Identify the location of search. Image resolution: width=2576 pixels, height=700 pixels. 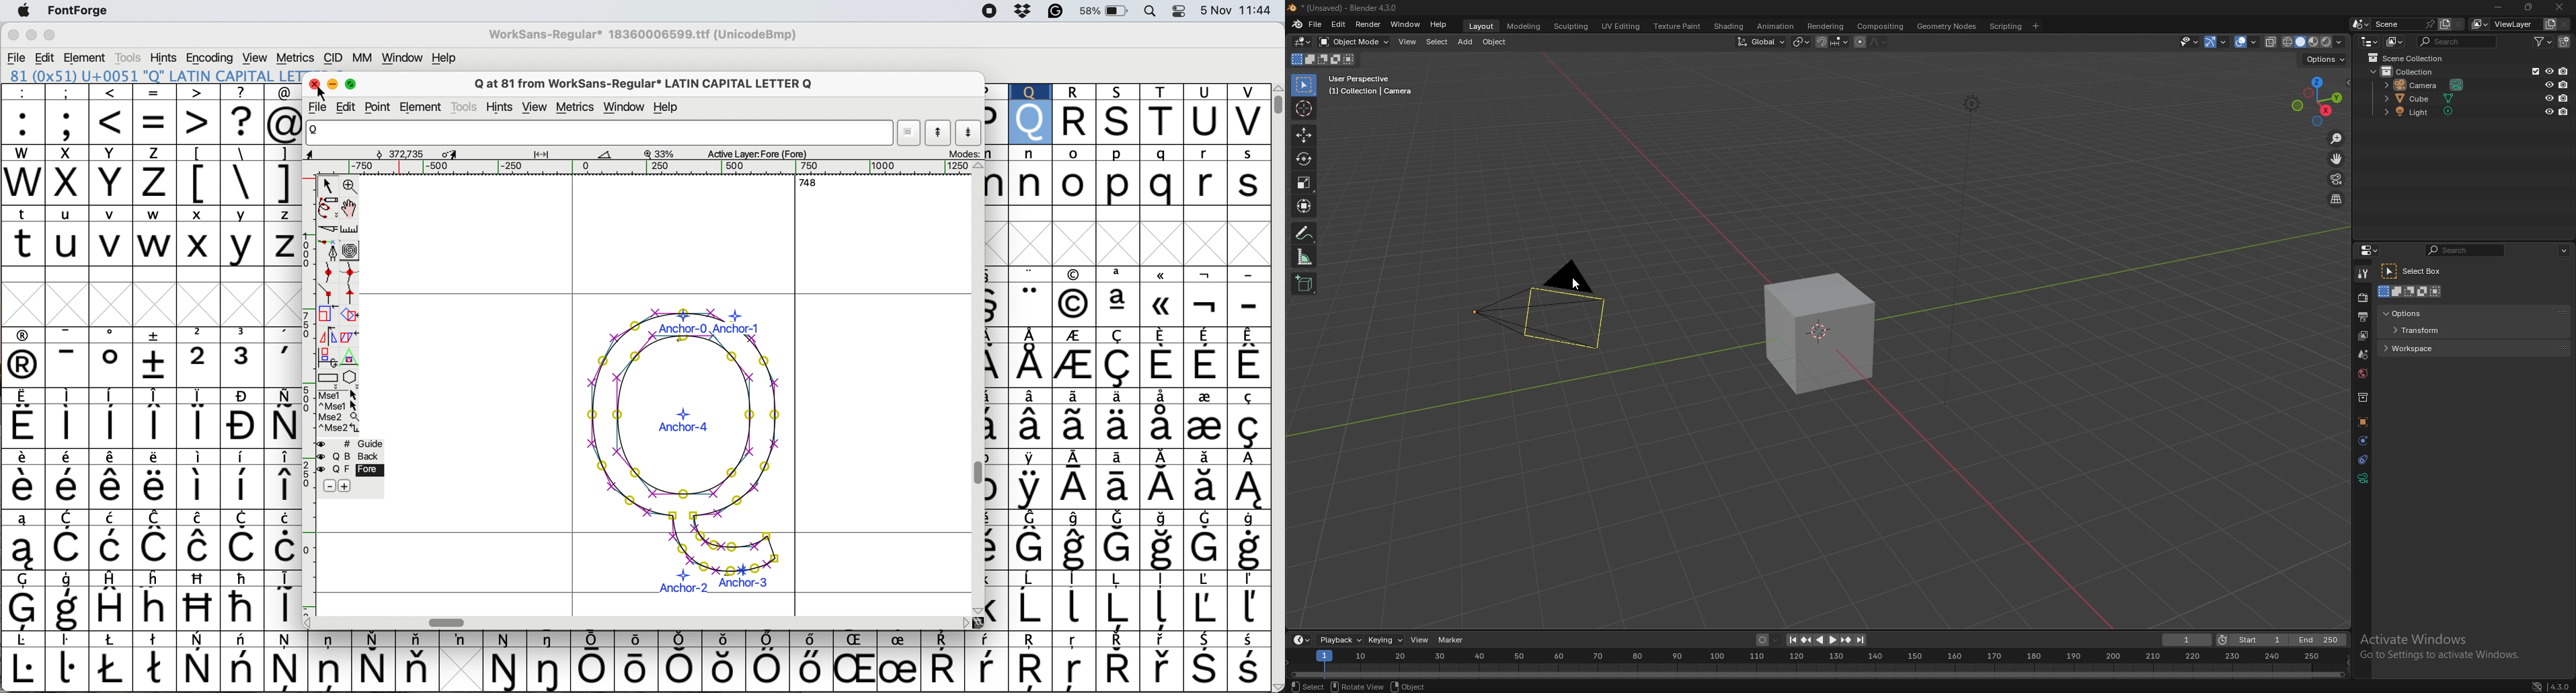
(2457, 41).